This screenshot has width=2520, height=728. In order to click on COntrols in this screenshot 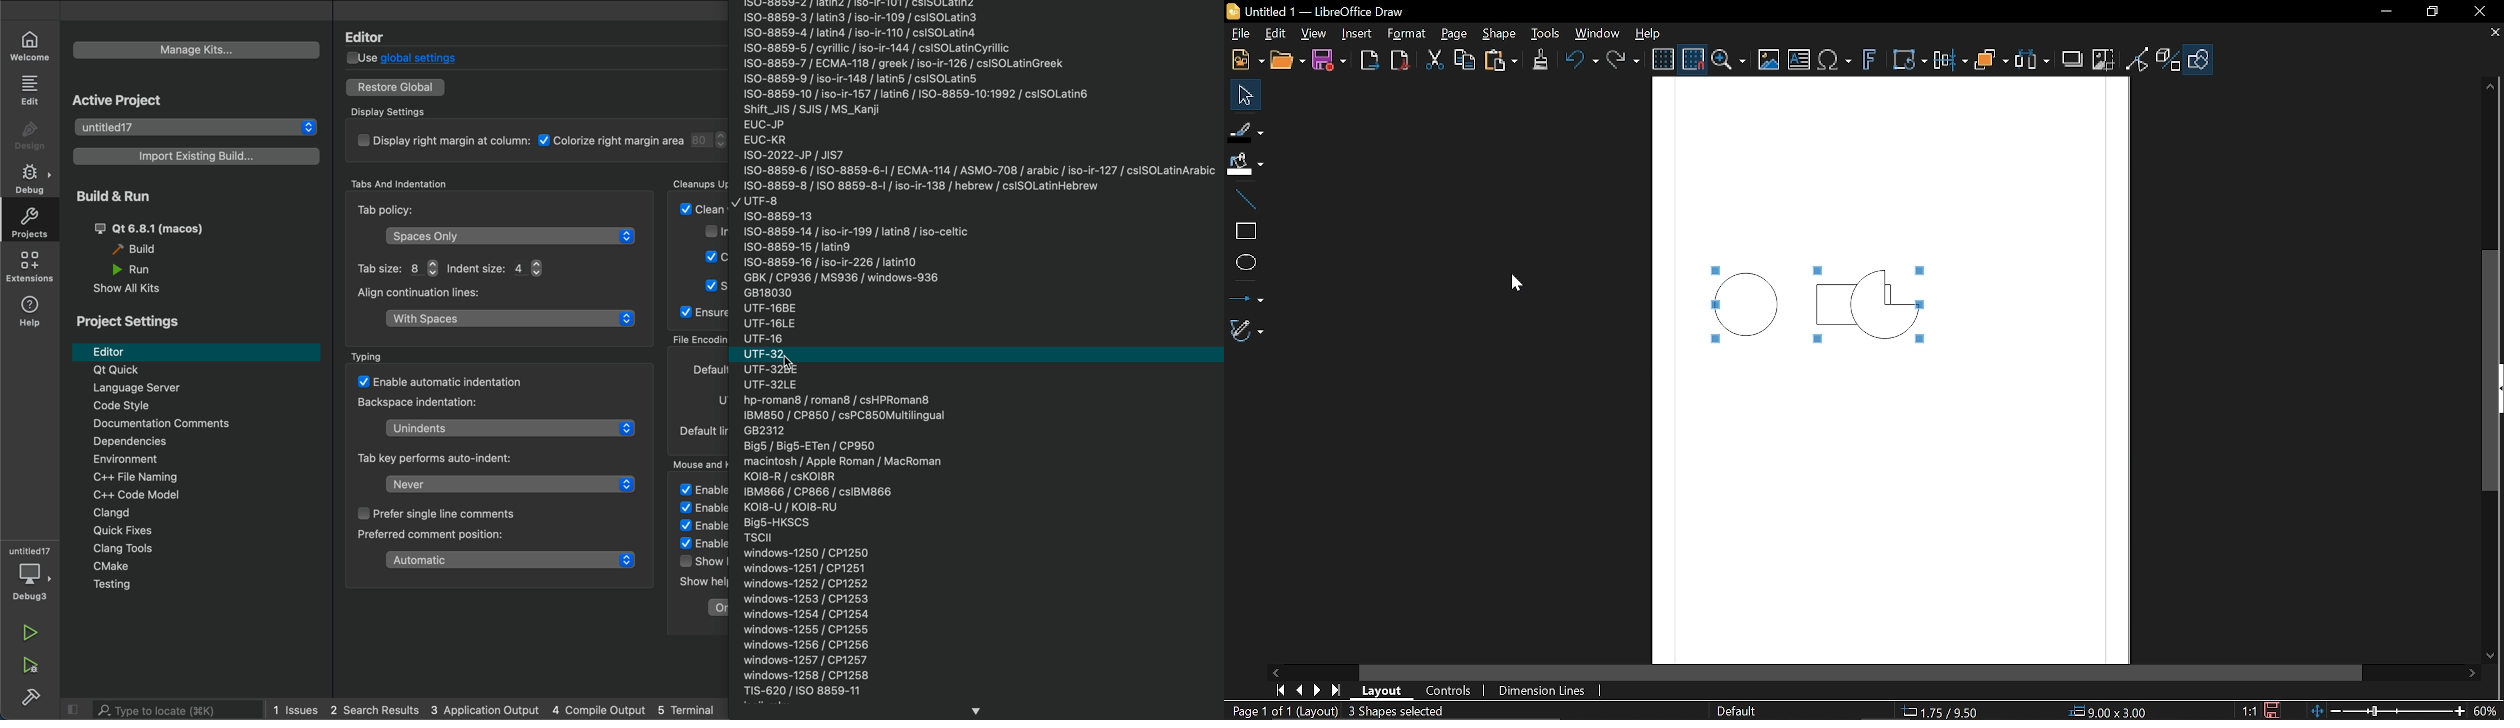, I will do `click(1454, 691)`.